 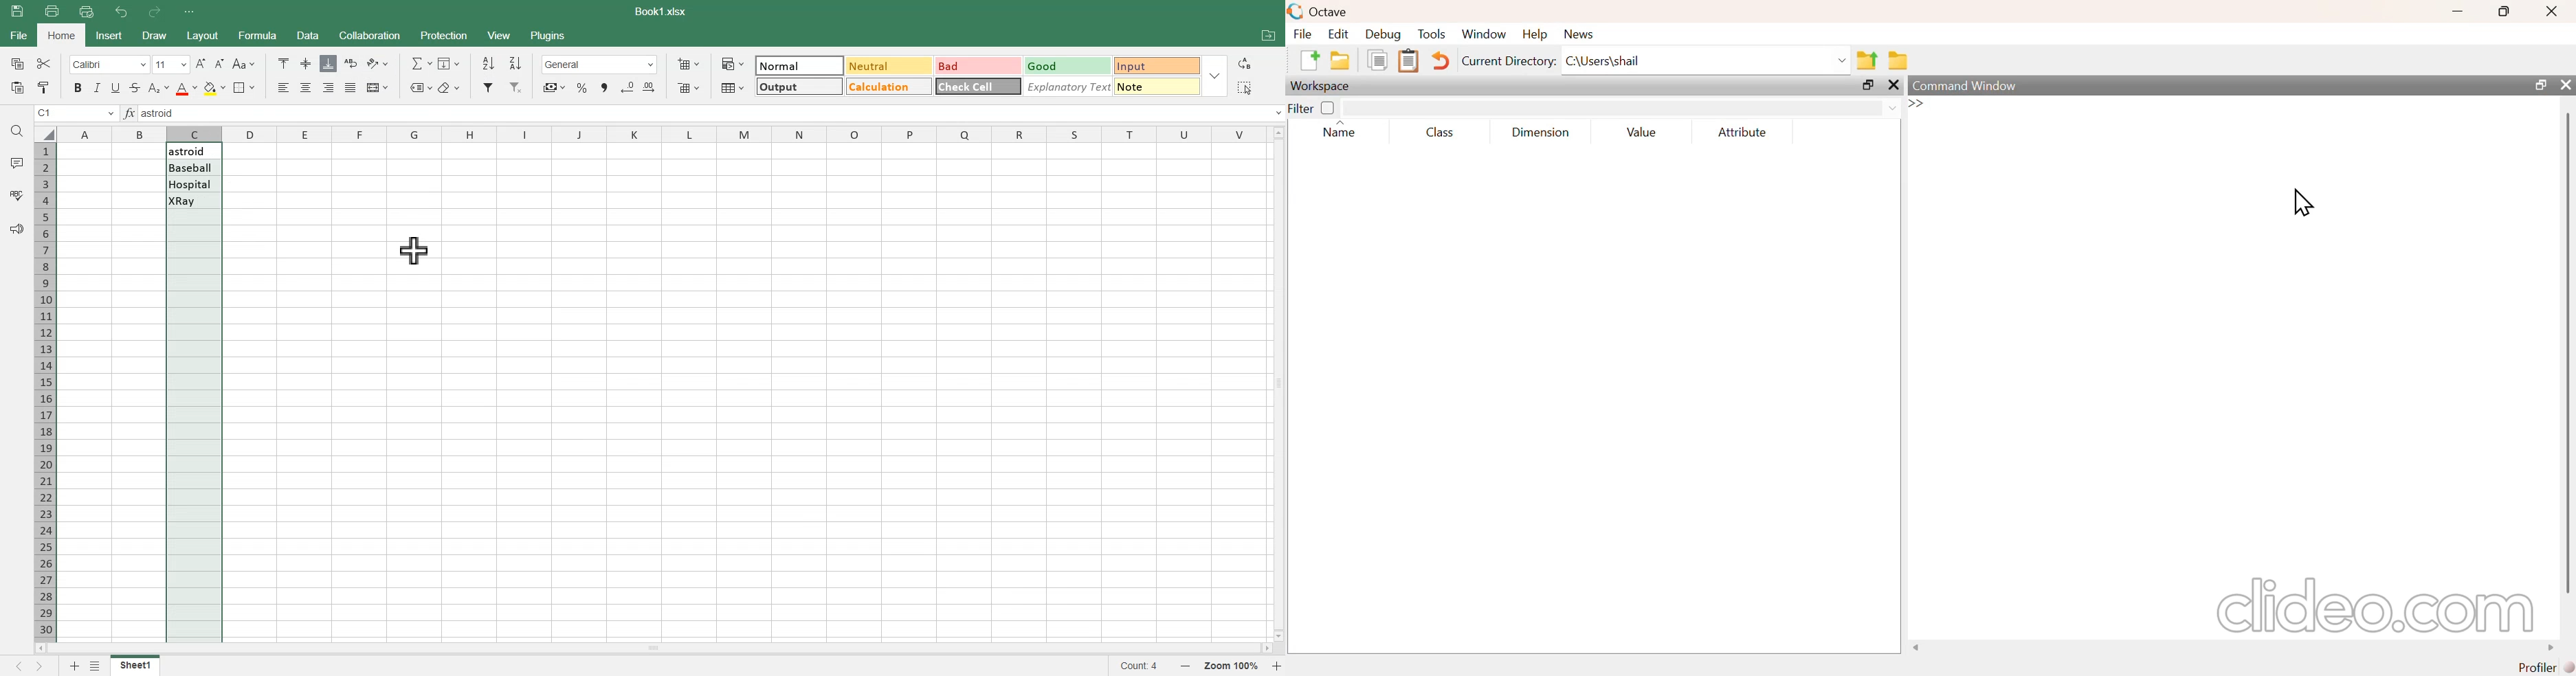 What do you see at coordinates (1294, 11) in the screenshot?
I see `logo` at bounding box center [1294, 11].